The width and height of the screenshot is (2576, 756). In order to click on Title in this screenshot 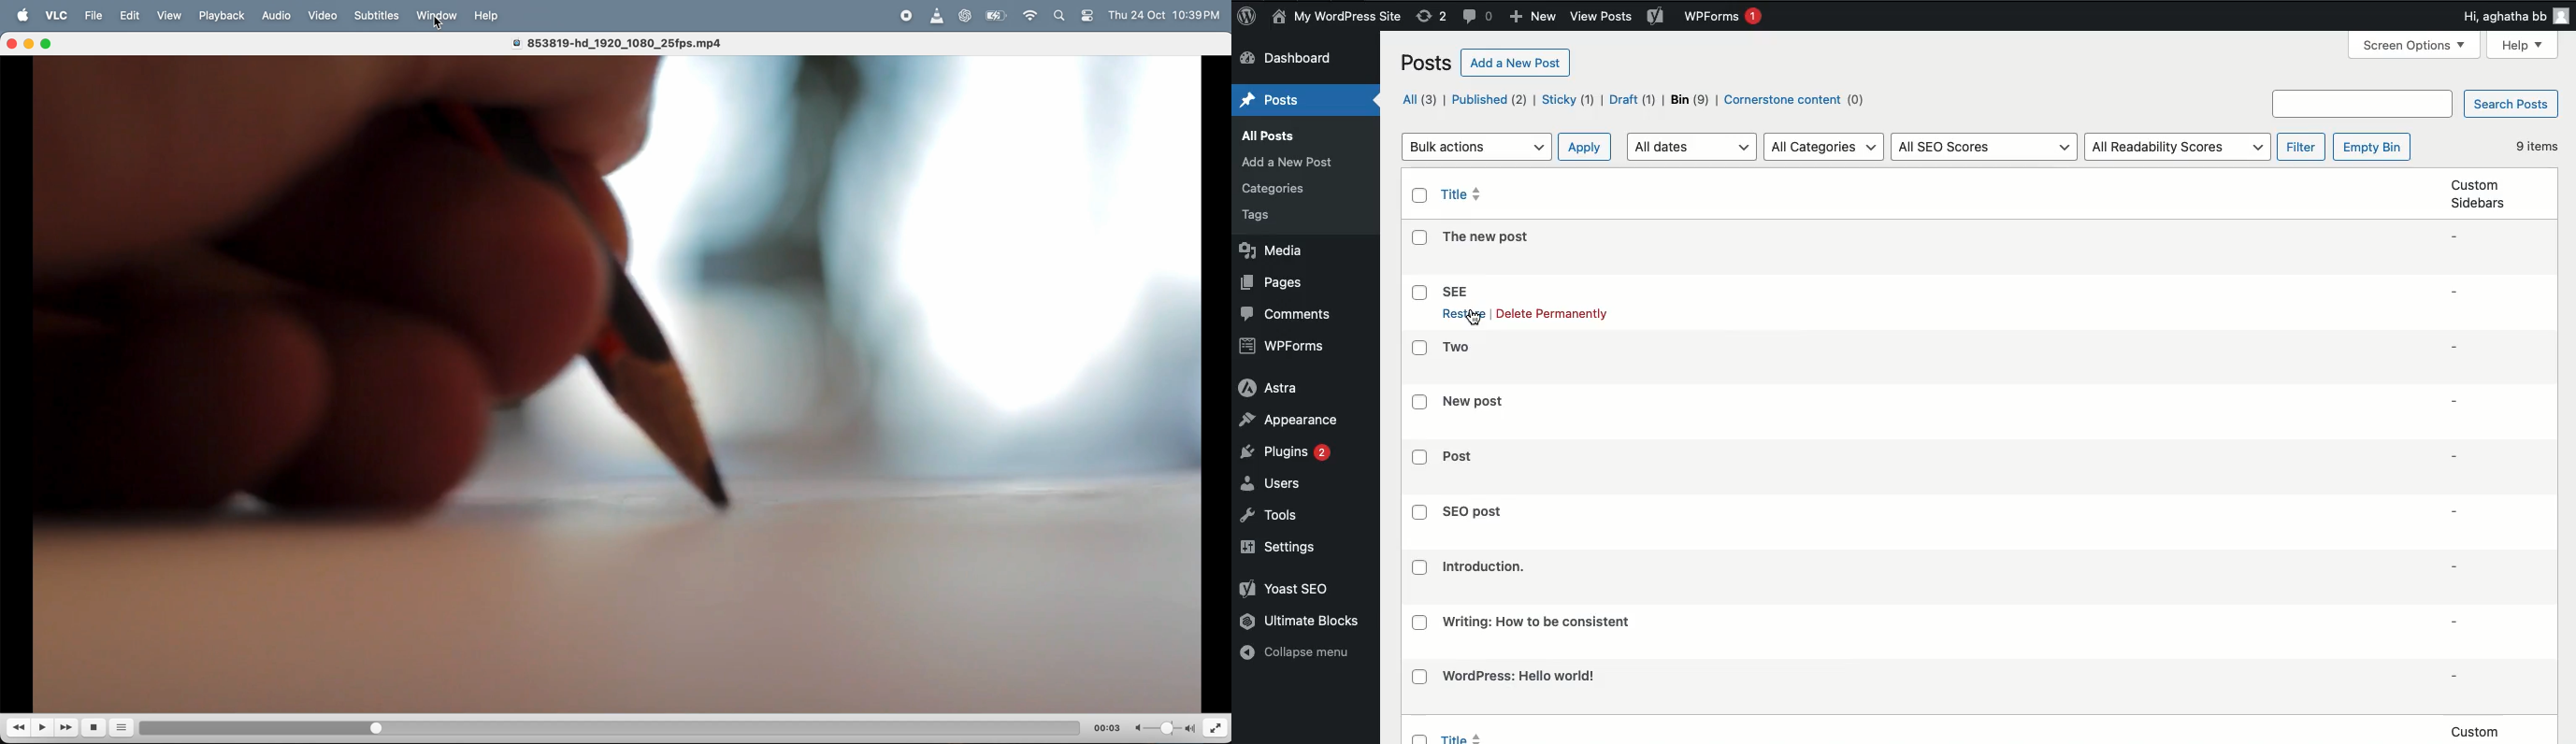, I will do `click(1473, 511)`.